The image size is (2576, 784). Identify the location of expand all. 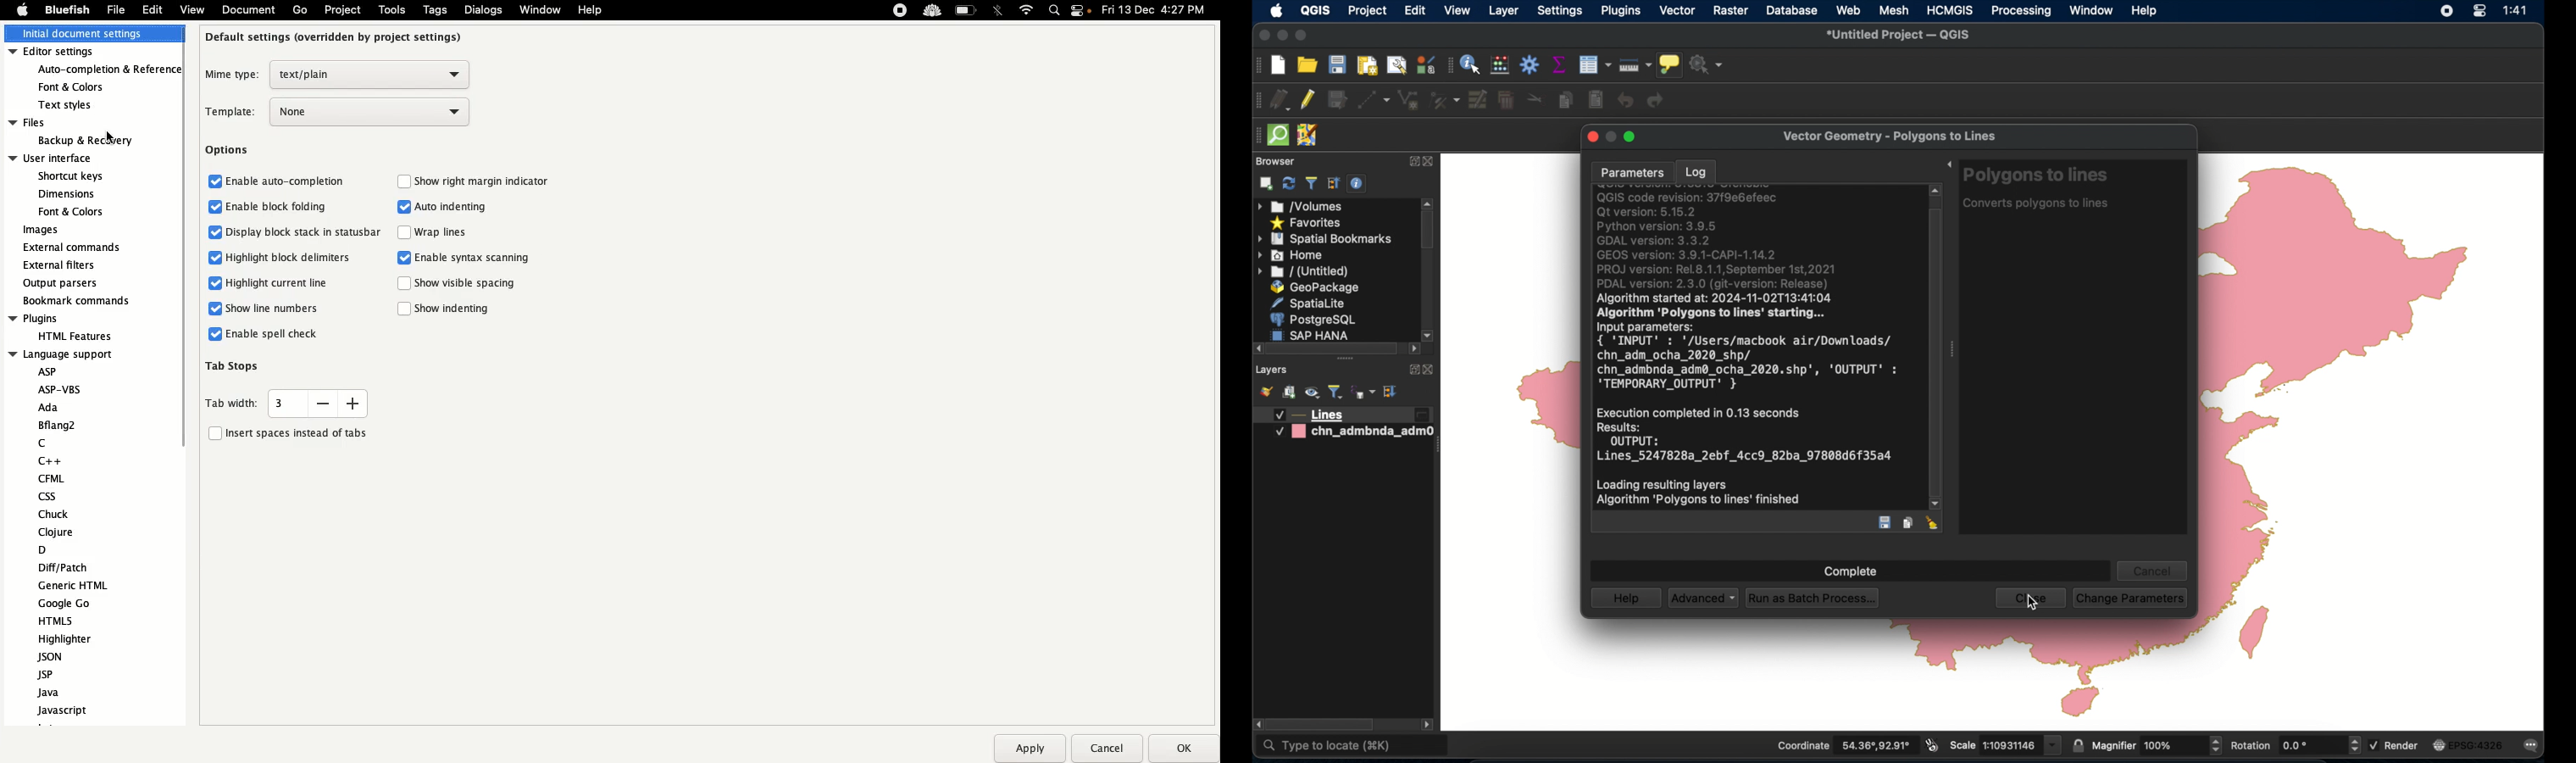
(1391, 391).